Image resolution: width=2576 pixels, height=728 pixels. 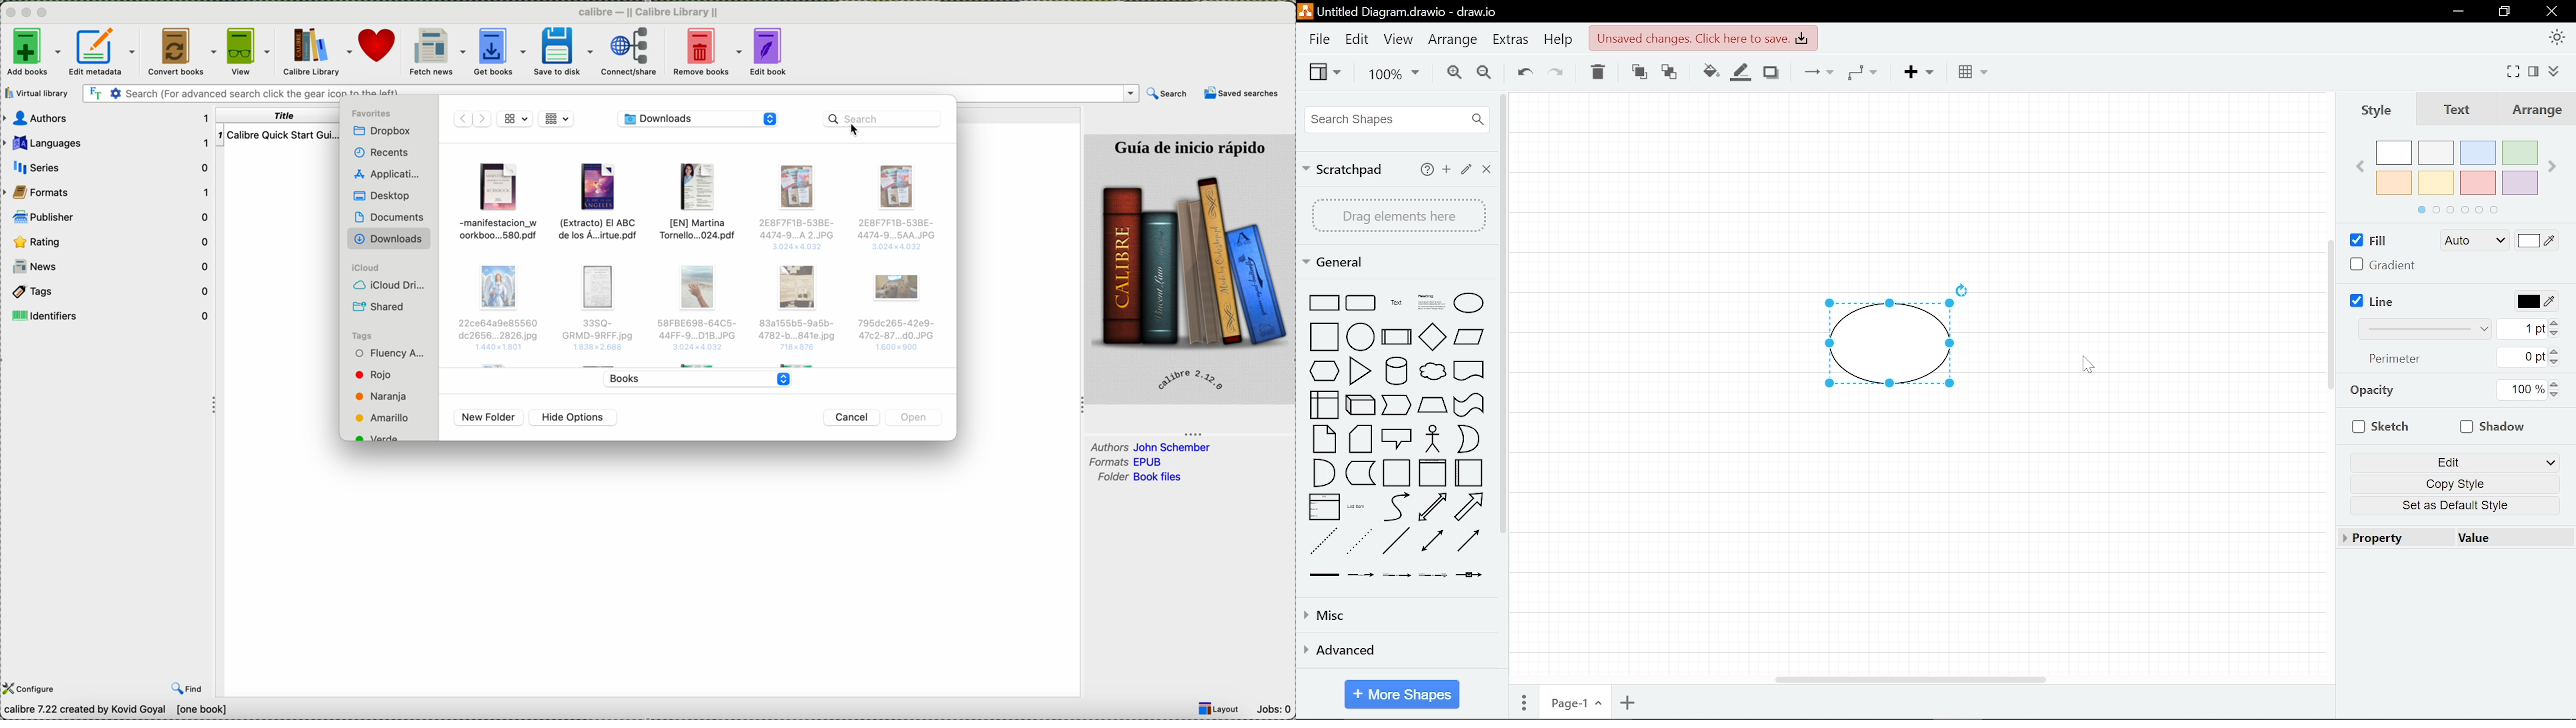 What do you see at coordinates (1168, 94) in the screenshot?
I see `search` at bounding box center [1168, 94].